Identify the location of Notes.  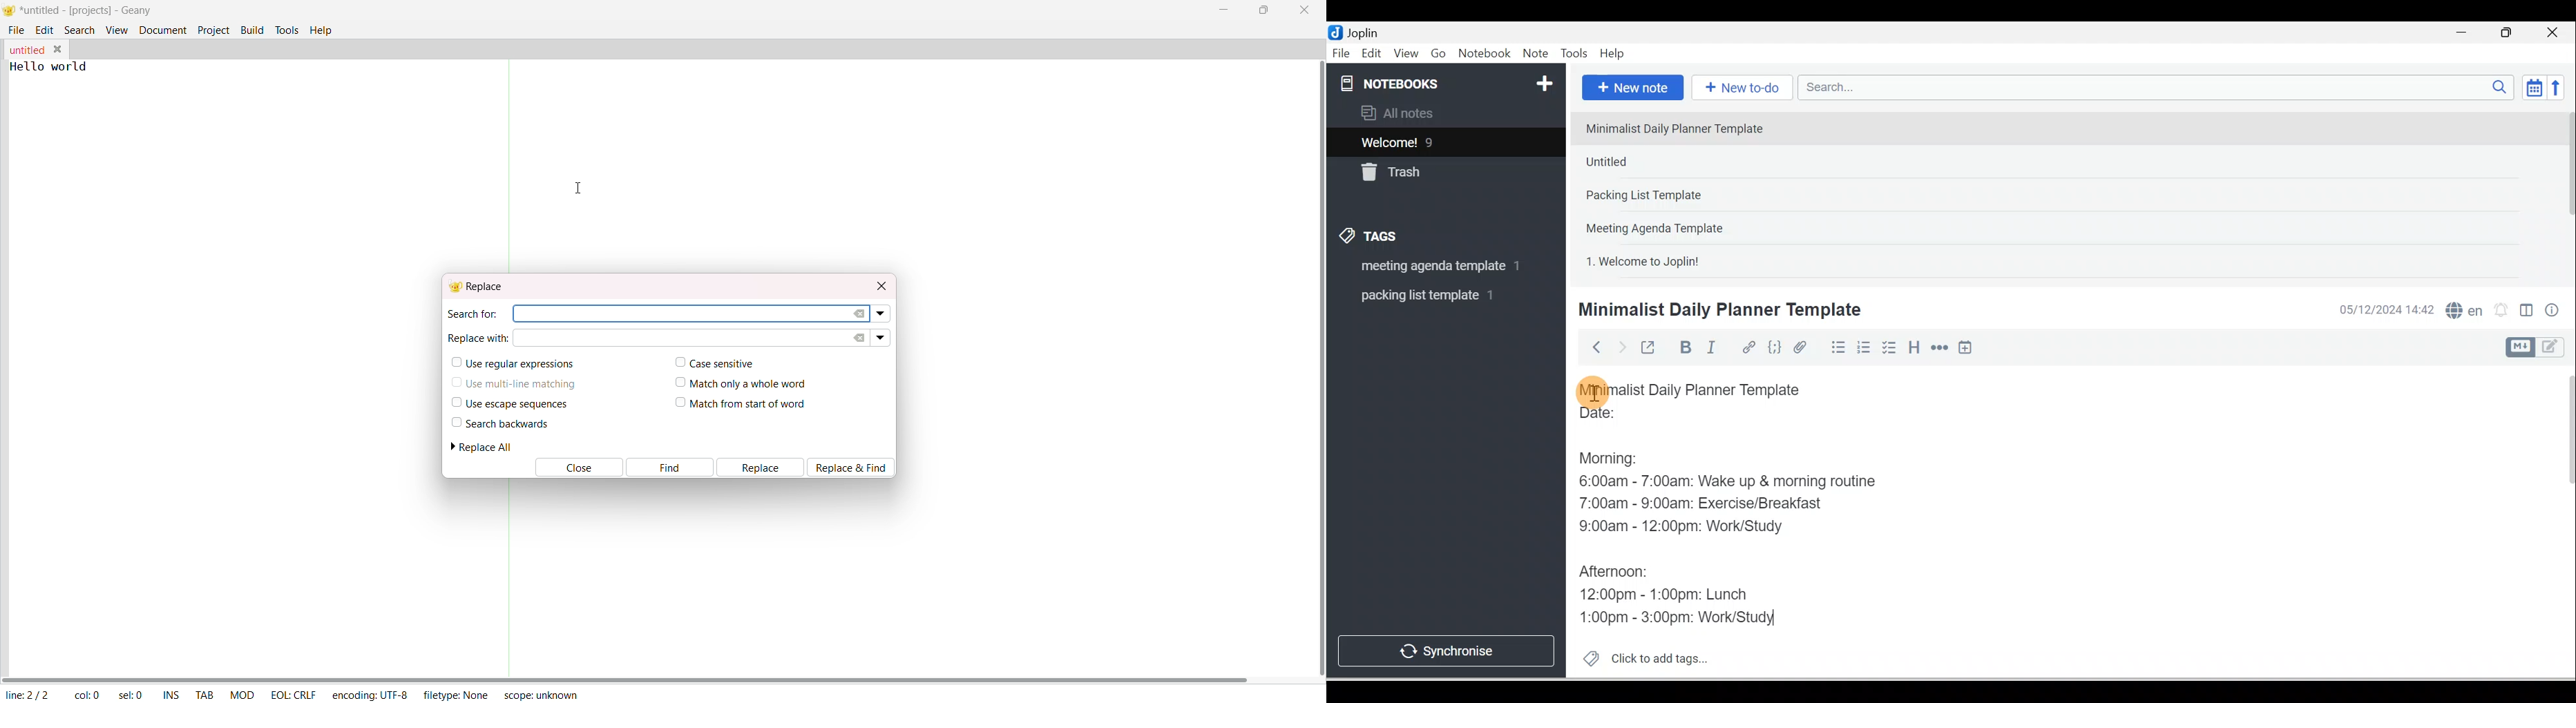
(1436, 139).